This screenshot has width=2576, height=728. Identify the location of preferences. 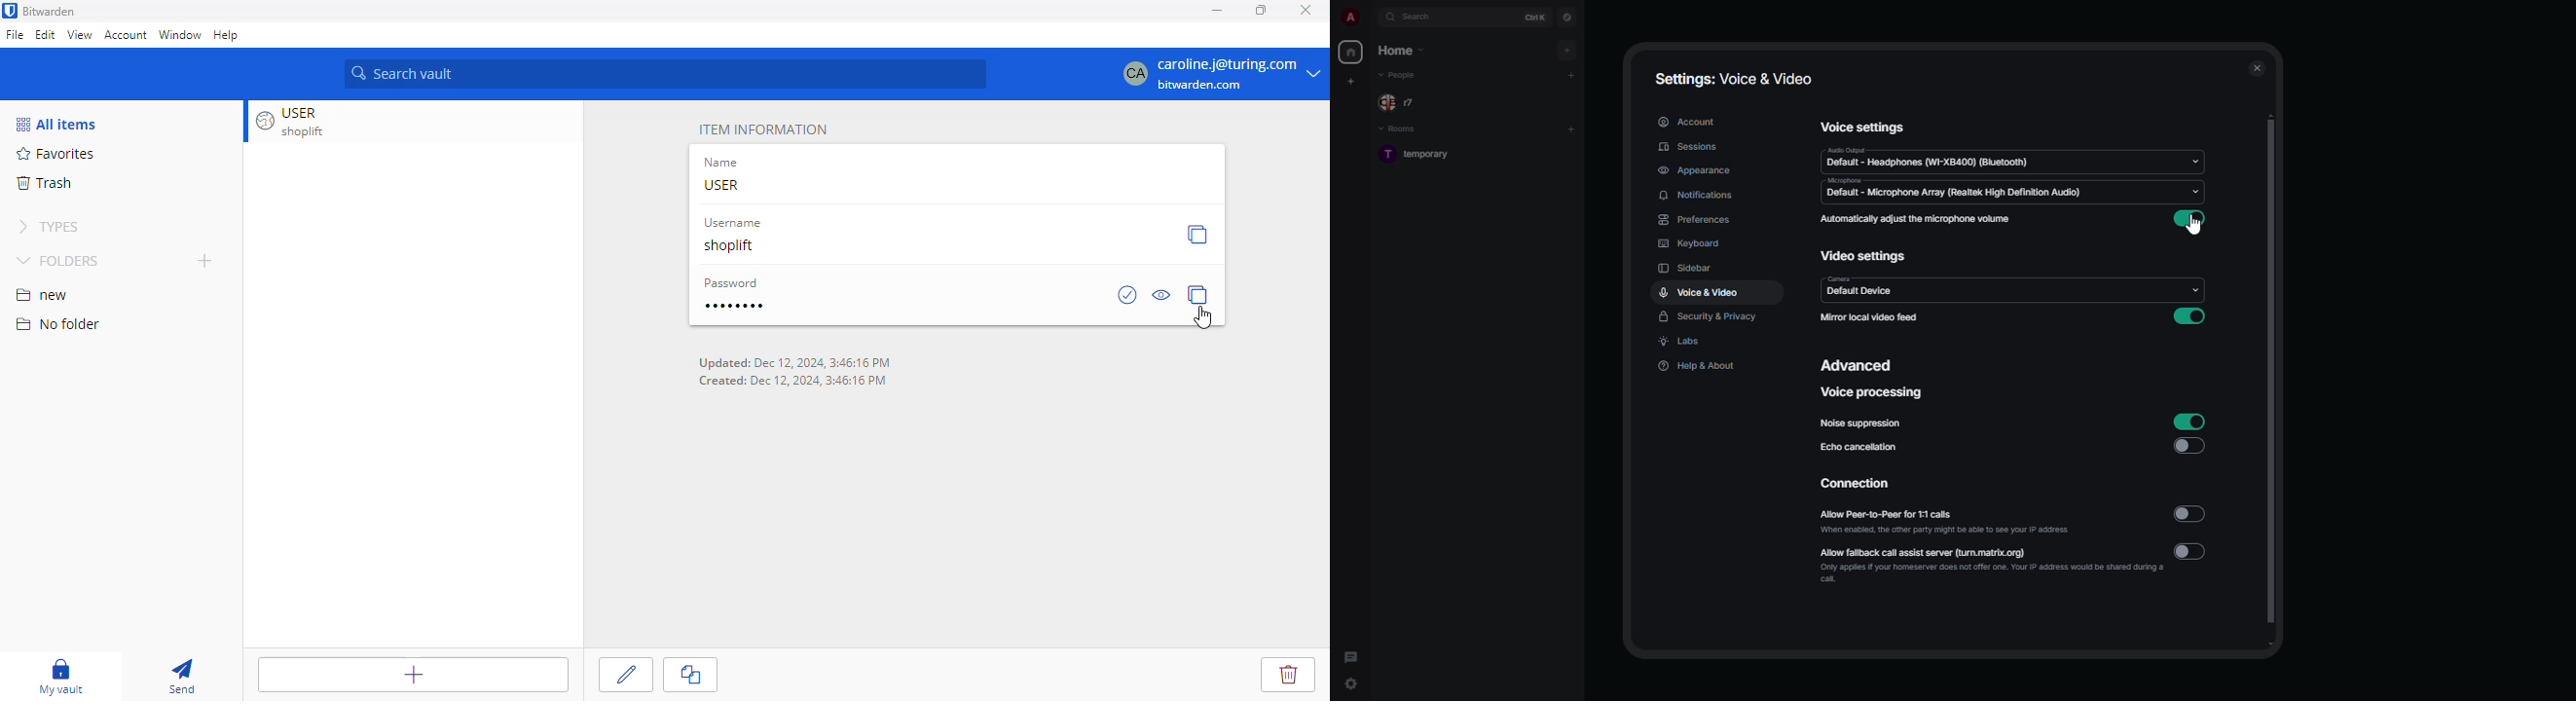
(1697, 221).